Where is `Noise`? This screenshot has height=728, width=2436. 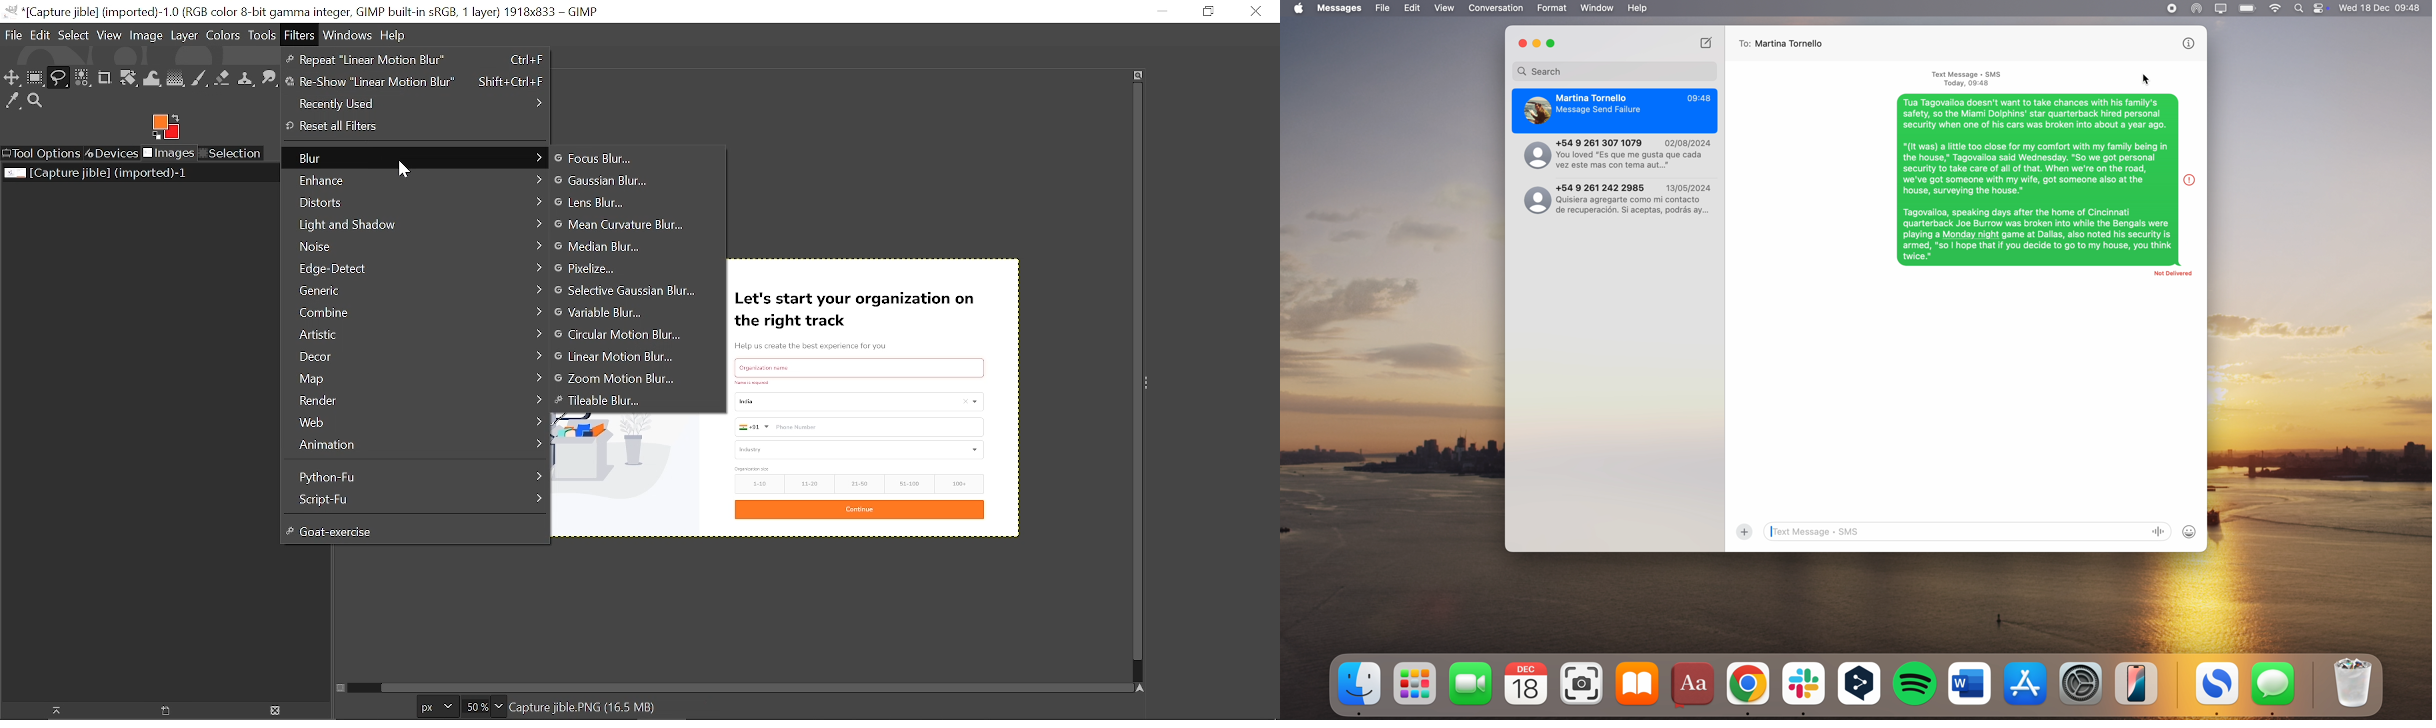 Noise is located at coordinates (415, 247).